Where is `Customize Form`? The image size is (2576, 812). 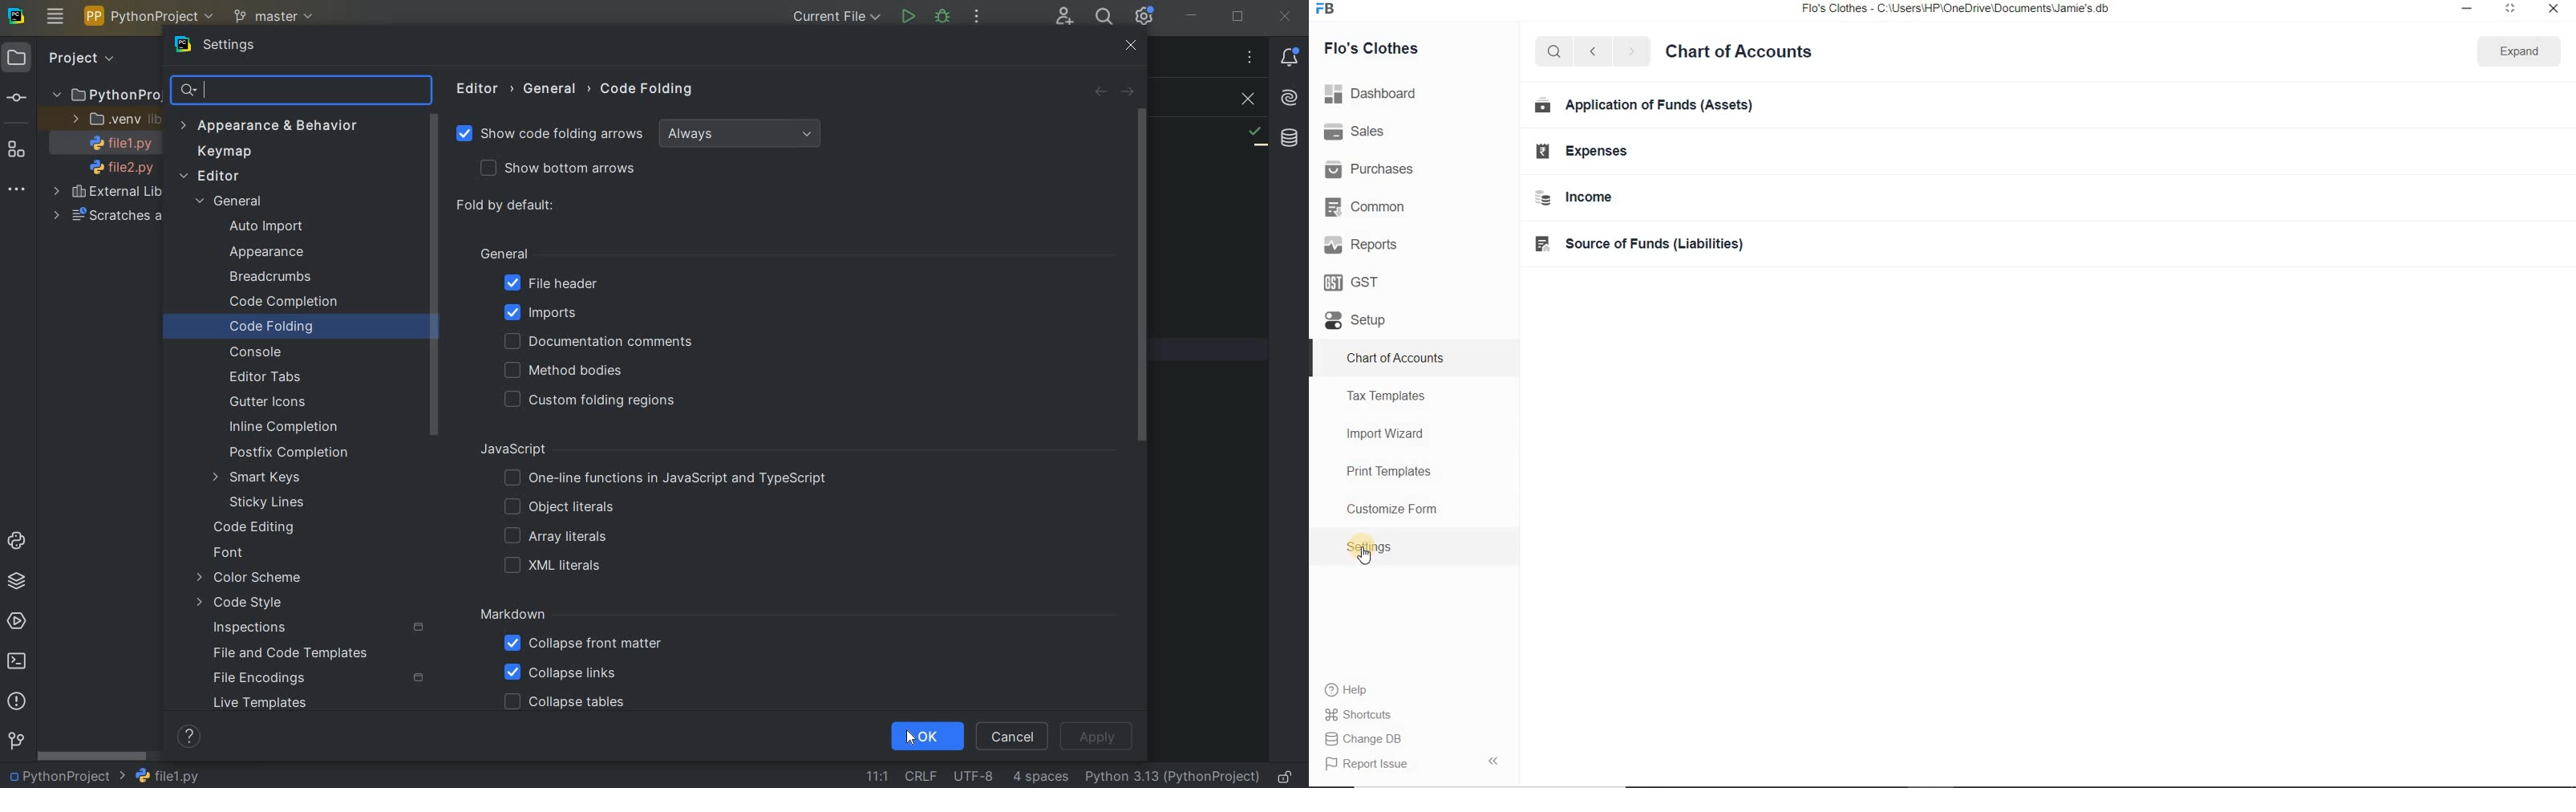 Customize Form is located at coordinates (1393, 507).